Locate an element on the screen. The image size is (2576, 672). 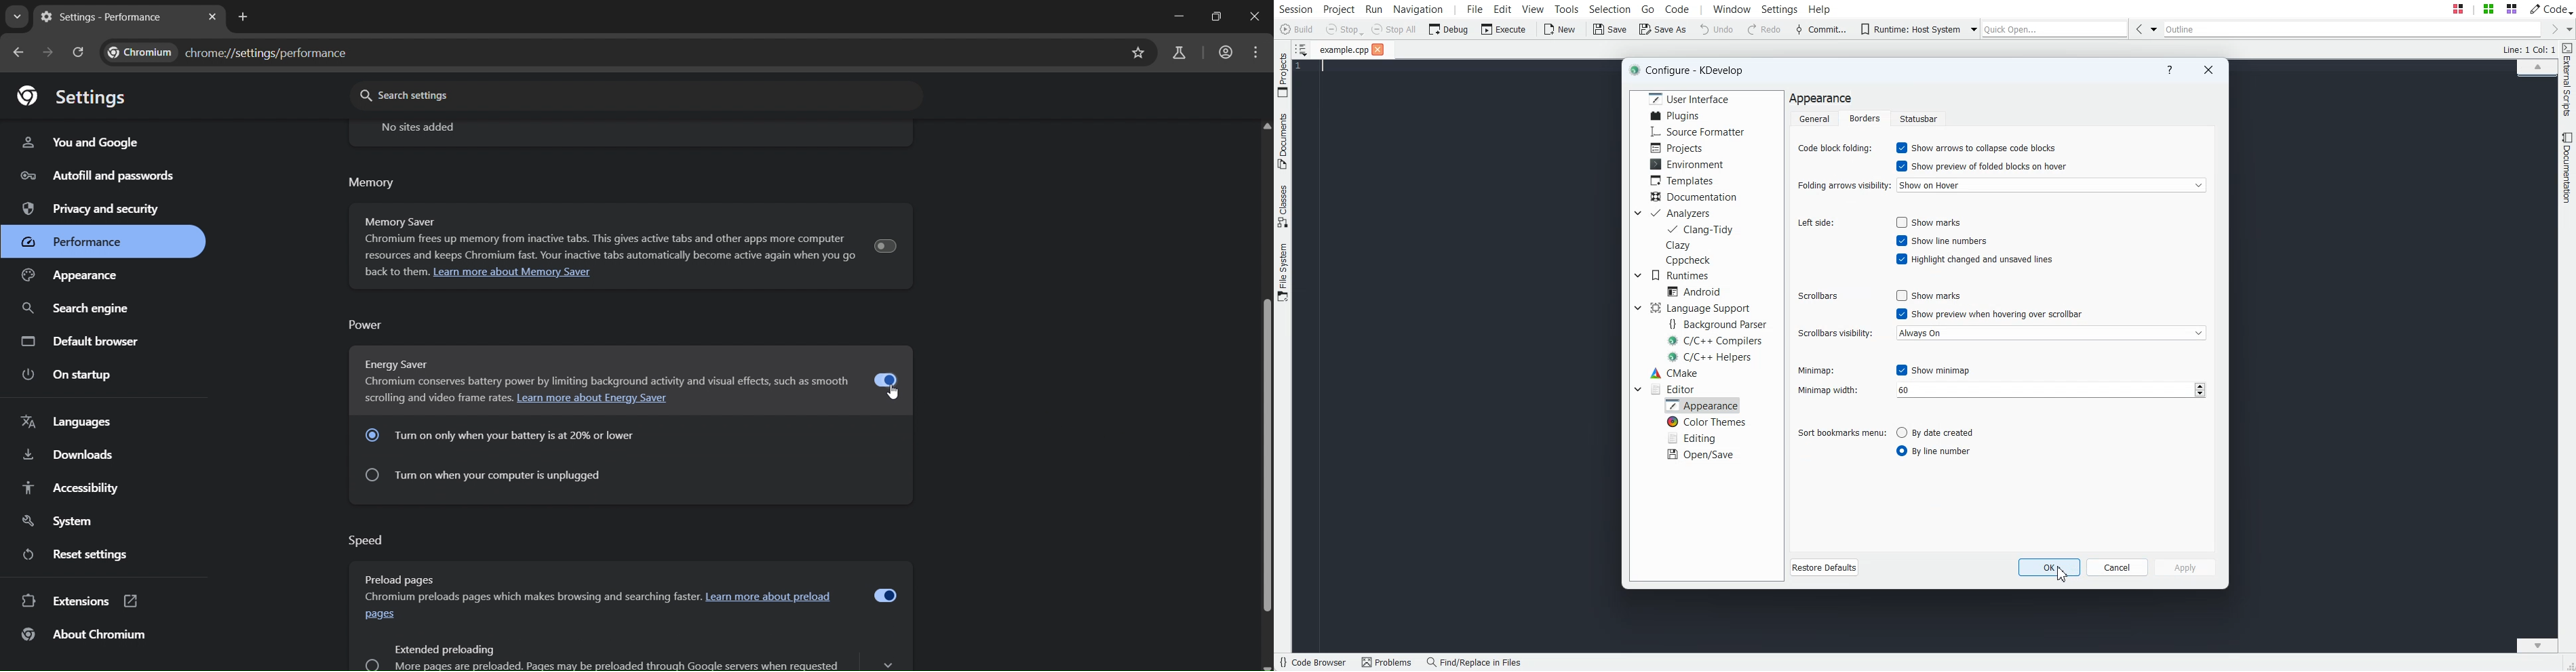
new tab is located at coordinates (243, 18).